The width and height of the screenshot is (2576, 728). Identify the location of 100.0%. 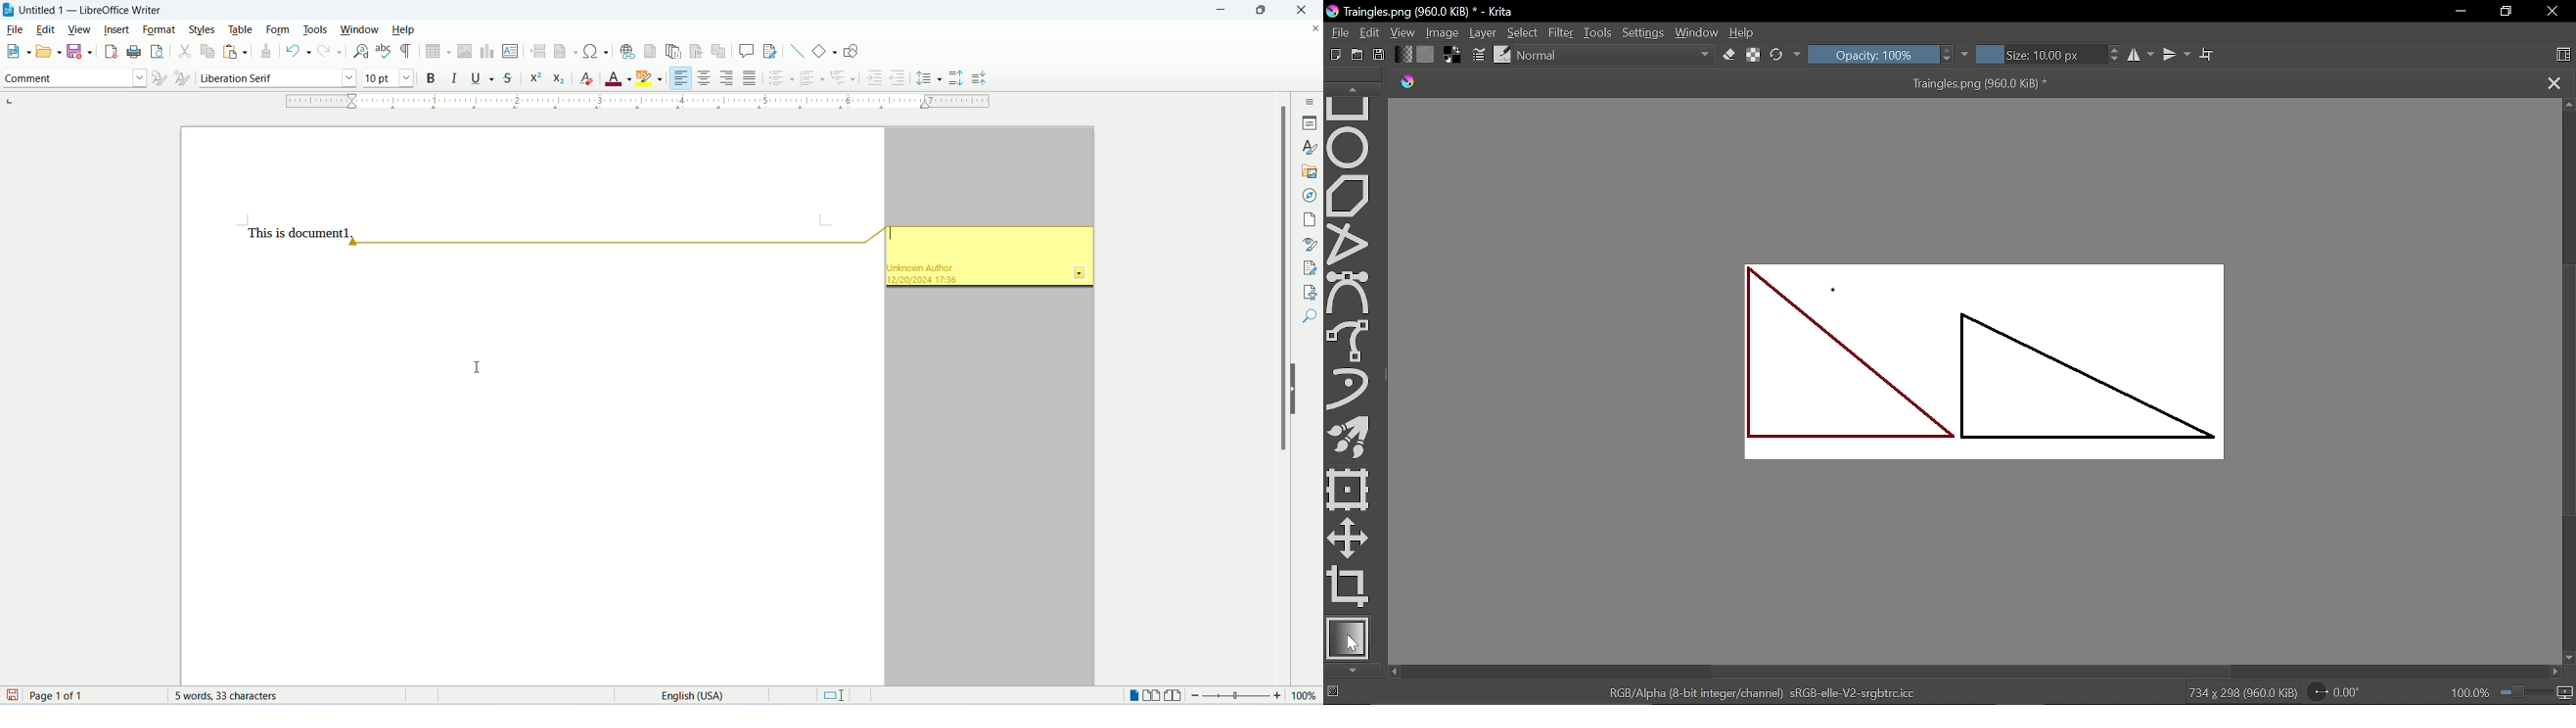
(2512, 692).